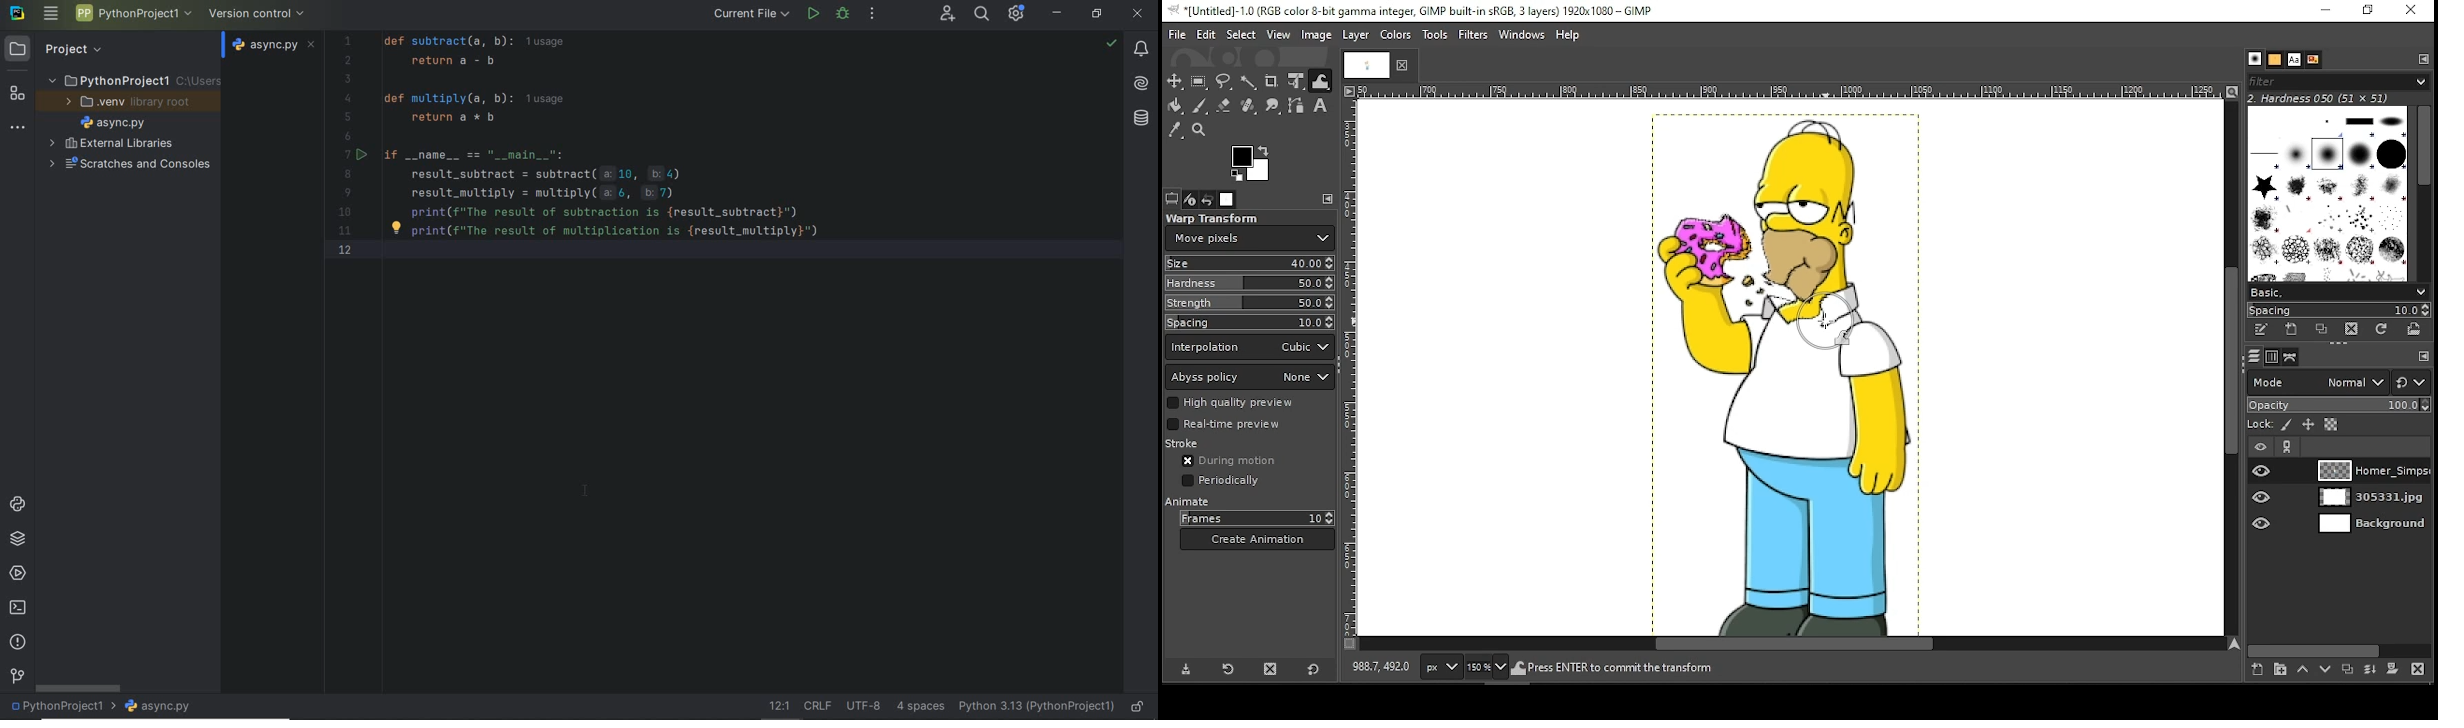  Describe the element at coordinates (1415, 10) in the screenshot. I see `icon and filename` at that location.